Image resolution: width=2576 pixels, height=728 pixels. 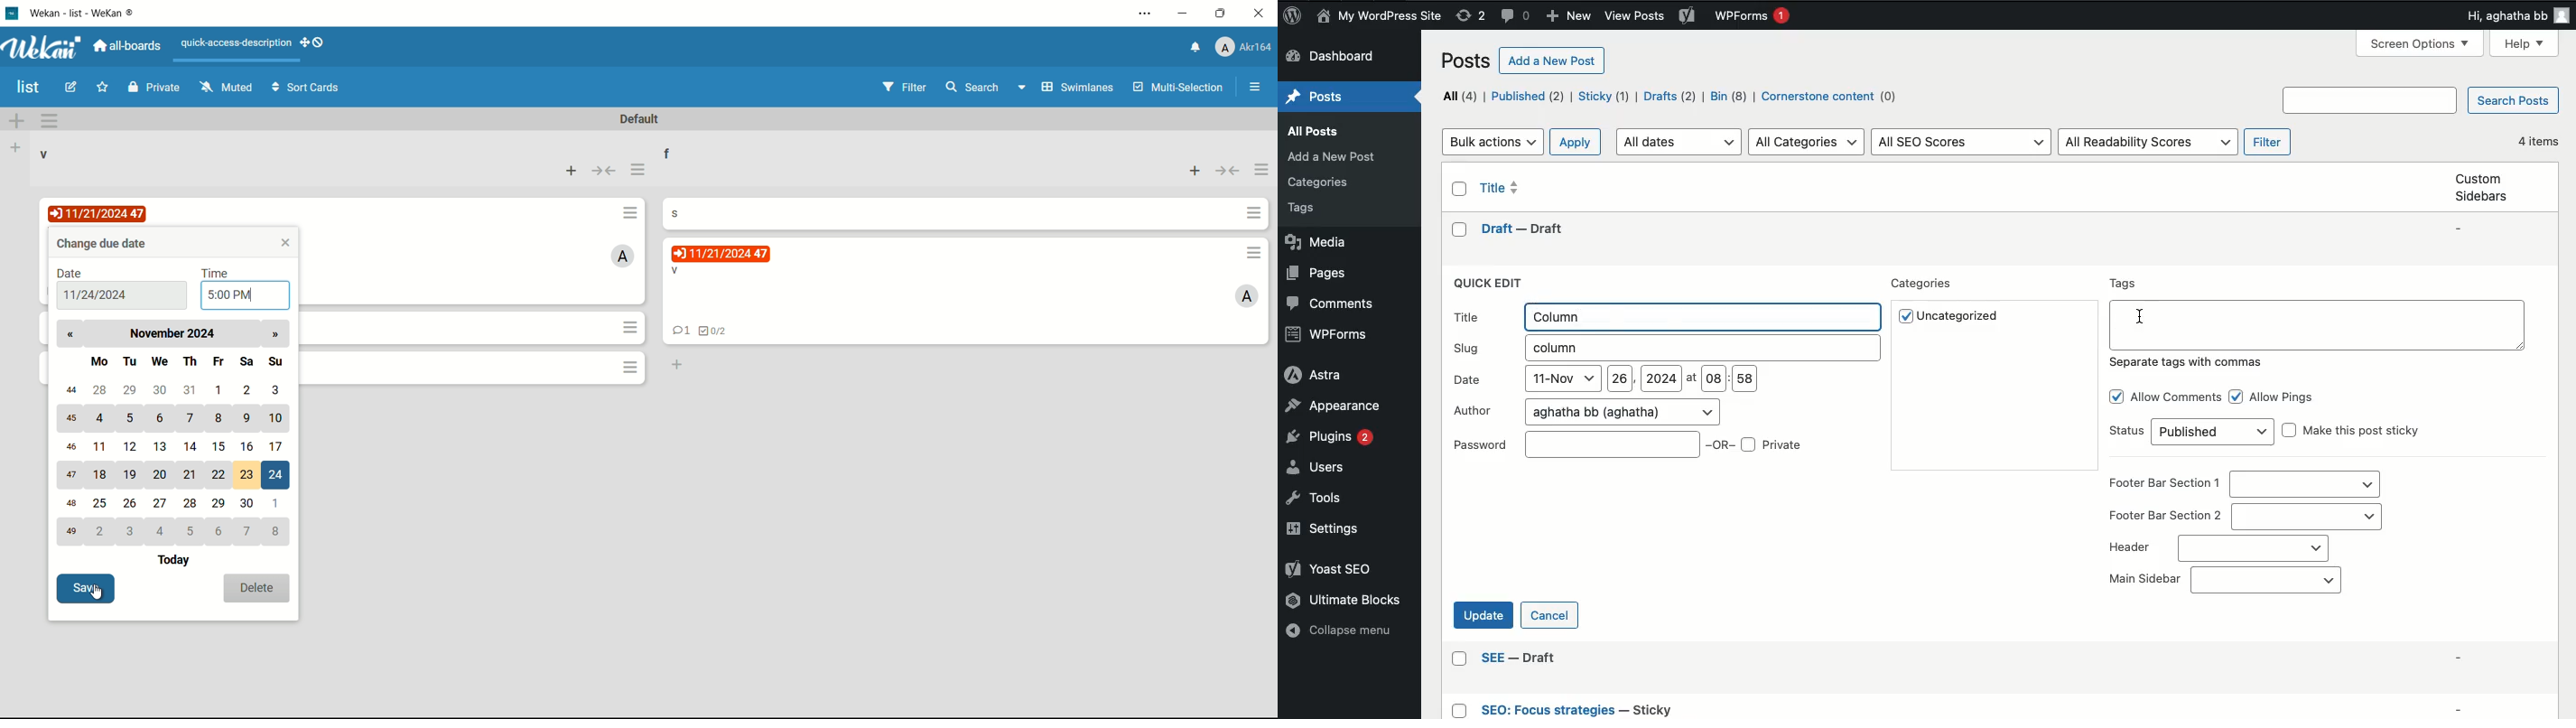 What do you see at coordinates (190, 444) in the screenshot?
I see `14` at bounding box center [190, 444].